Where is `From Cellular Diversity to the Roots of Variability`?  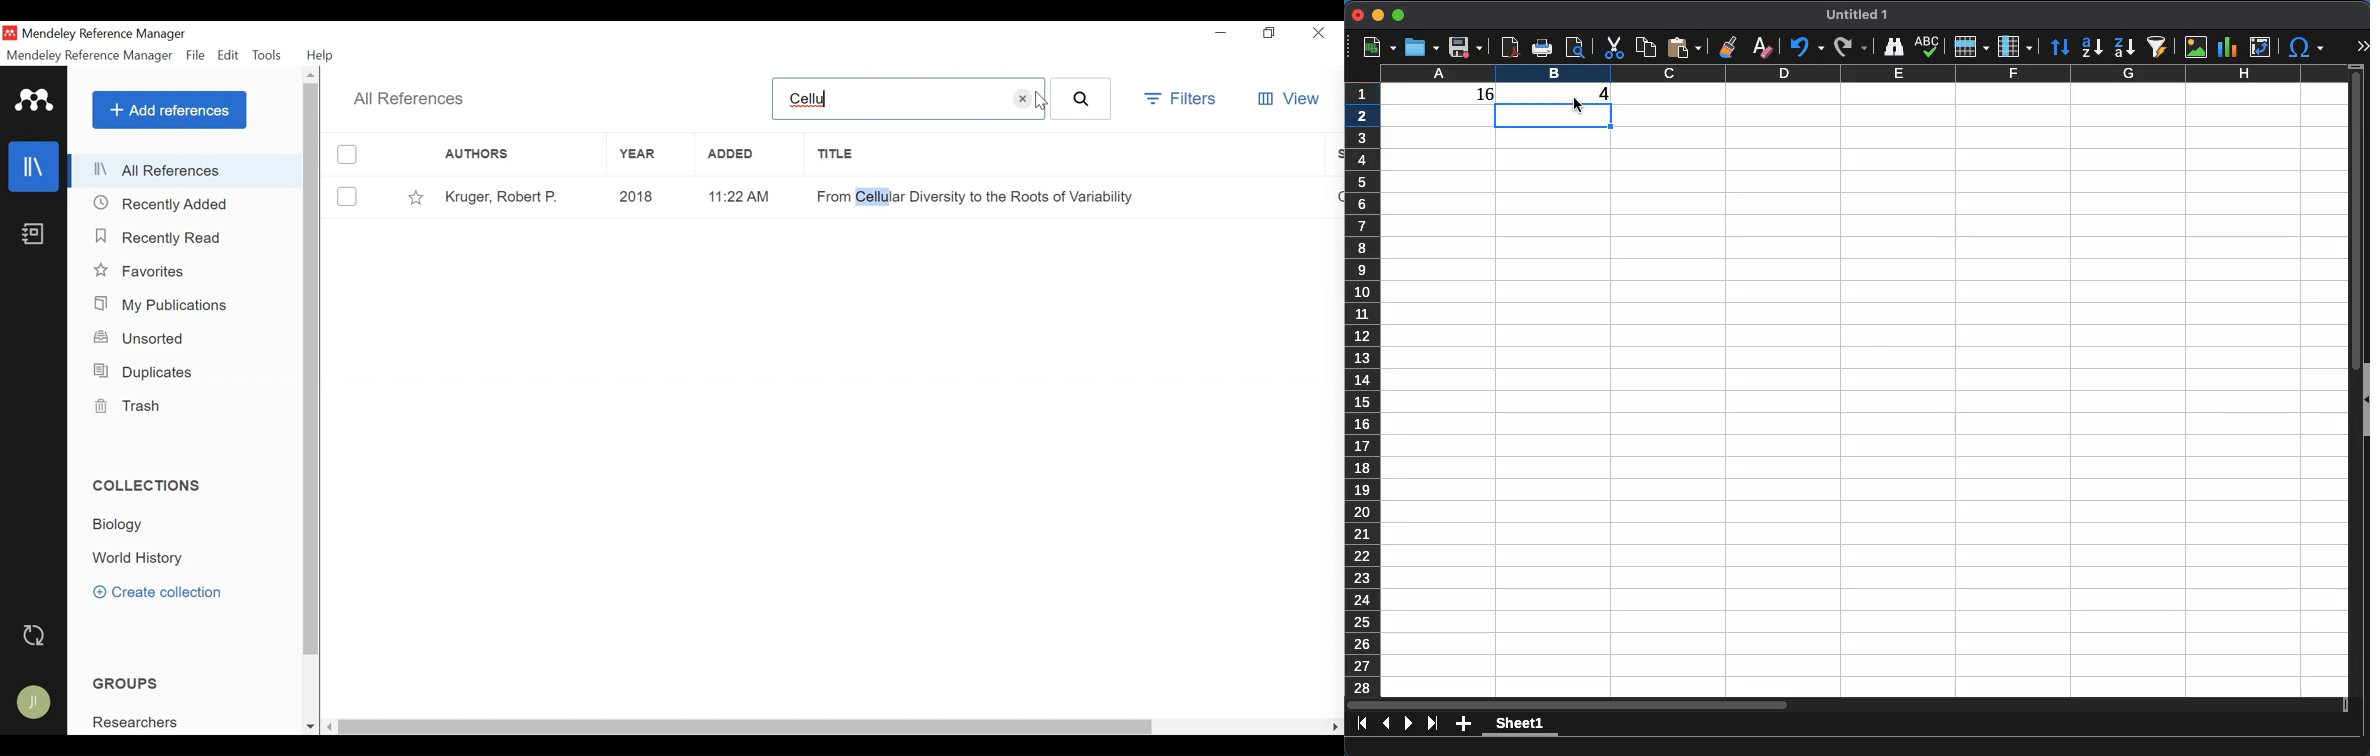
From Cellular Diversity to the Roots of Variability is located at coordinates (975, 192).